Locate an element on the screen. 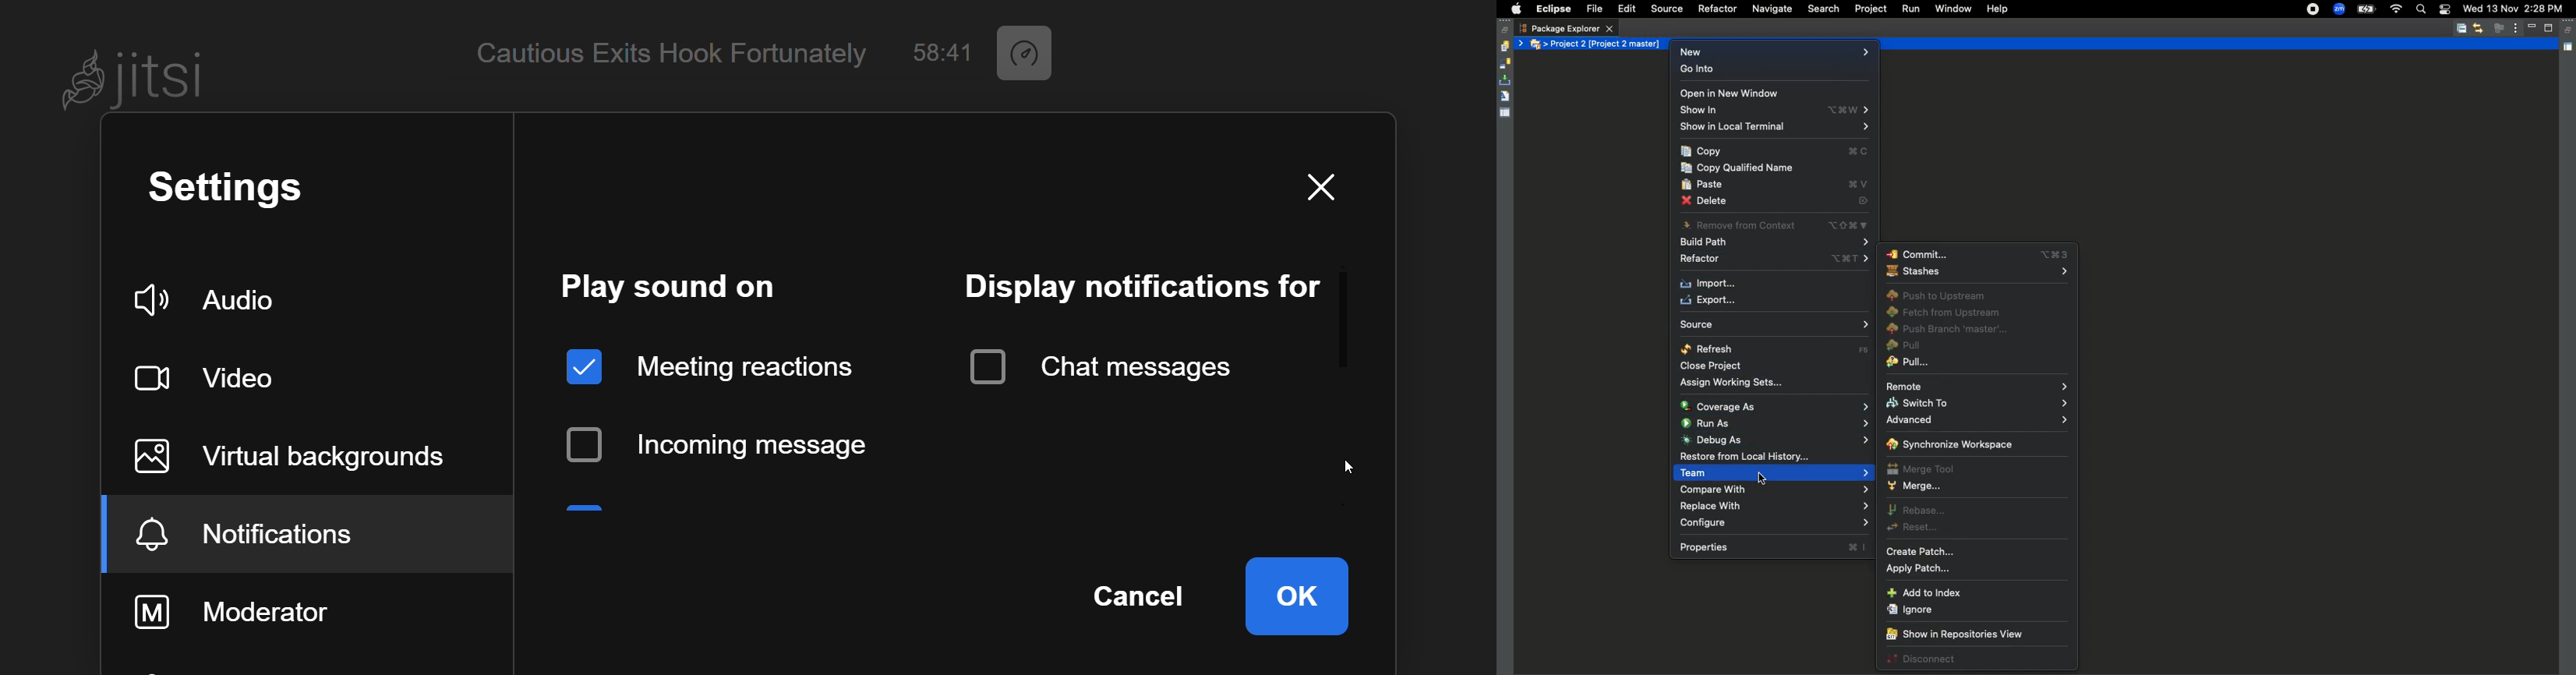 Image resolution: width=2576 pixels, height=700 pixels. Commit is located at coordinates (1979, 254).